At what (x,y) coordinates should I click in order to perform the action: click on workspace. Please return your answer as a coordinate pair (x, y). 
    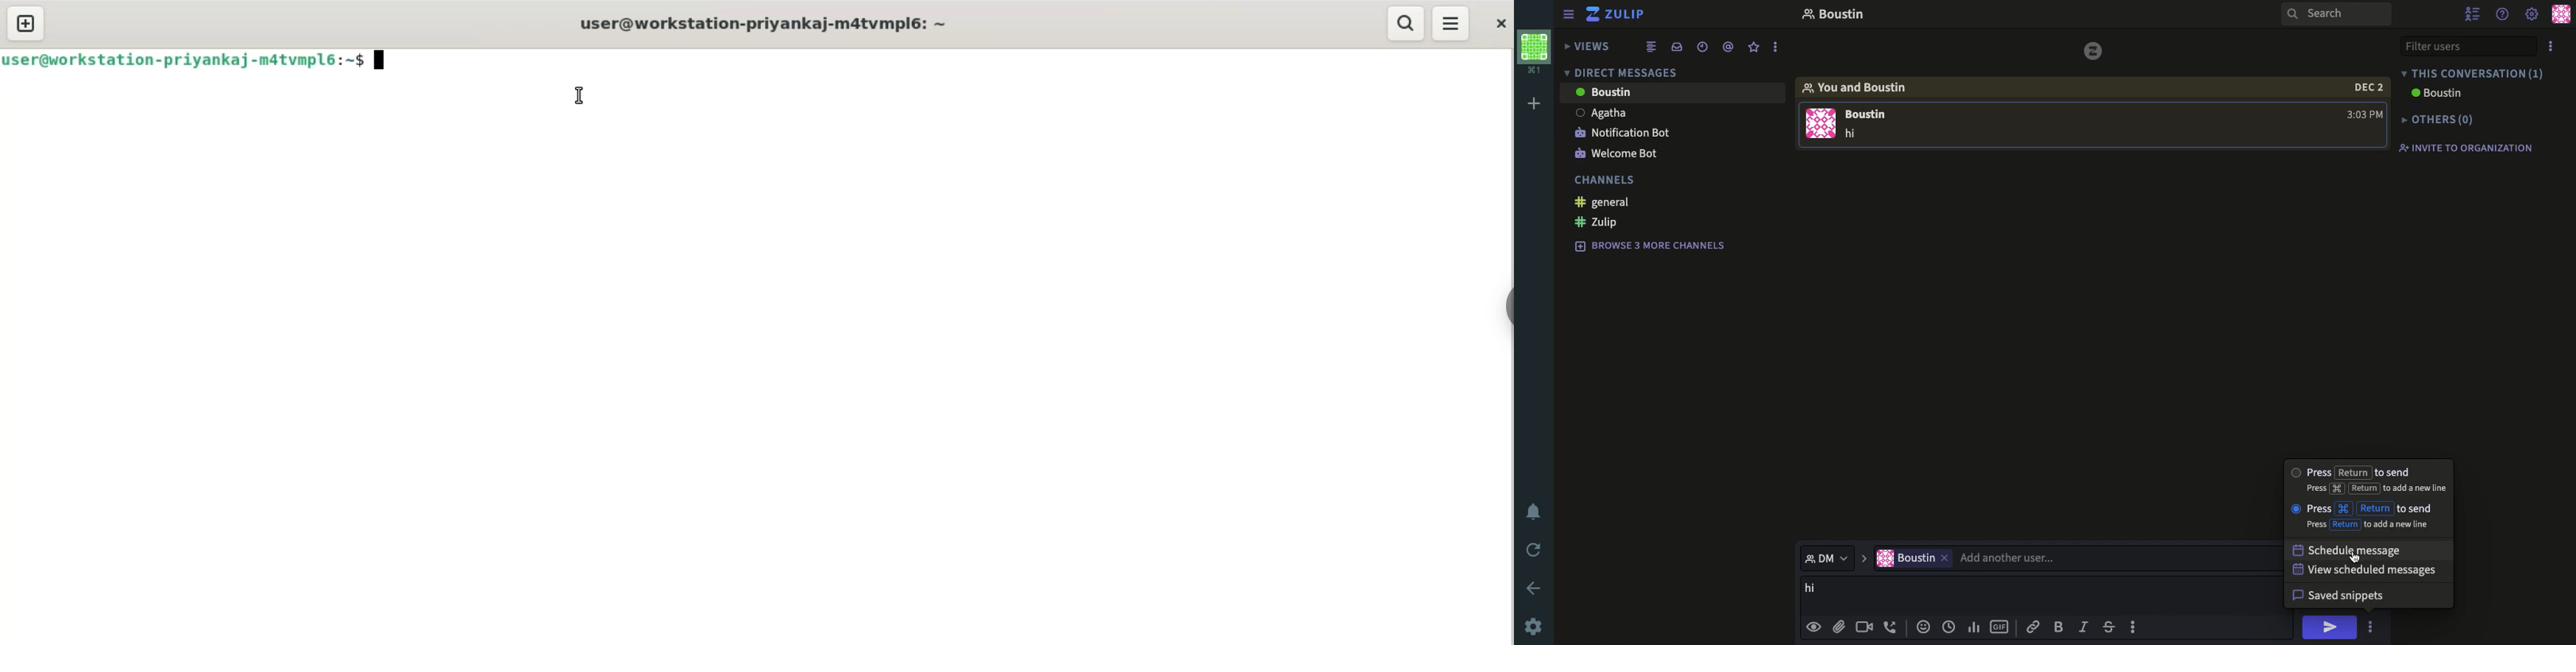
    Looking at the image, I should click on (1534, 52).